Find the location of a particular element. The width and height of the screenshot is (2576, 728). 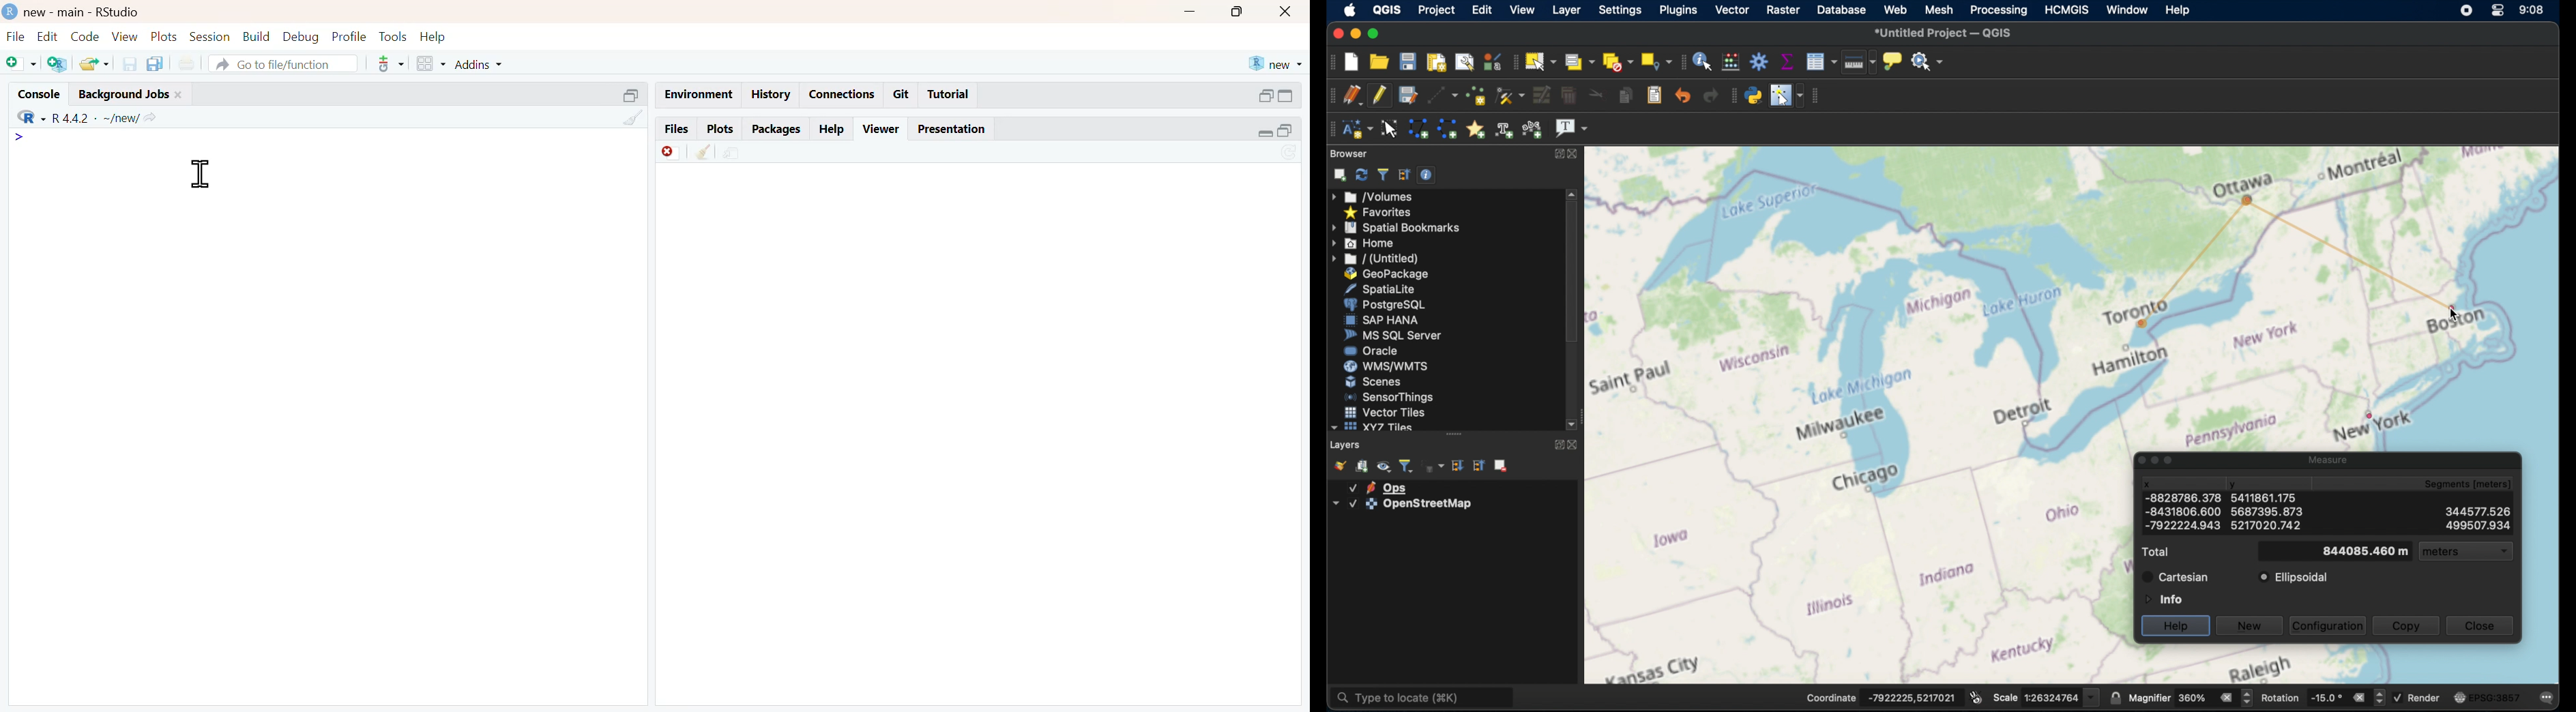

packages is located at coordinates (778, 131).